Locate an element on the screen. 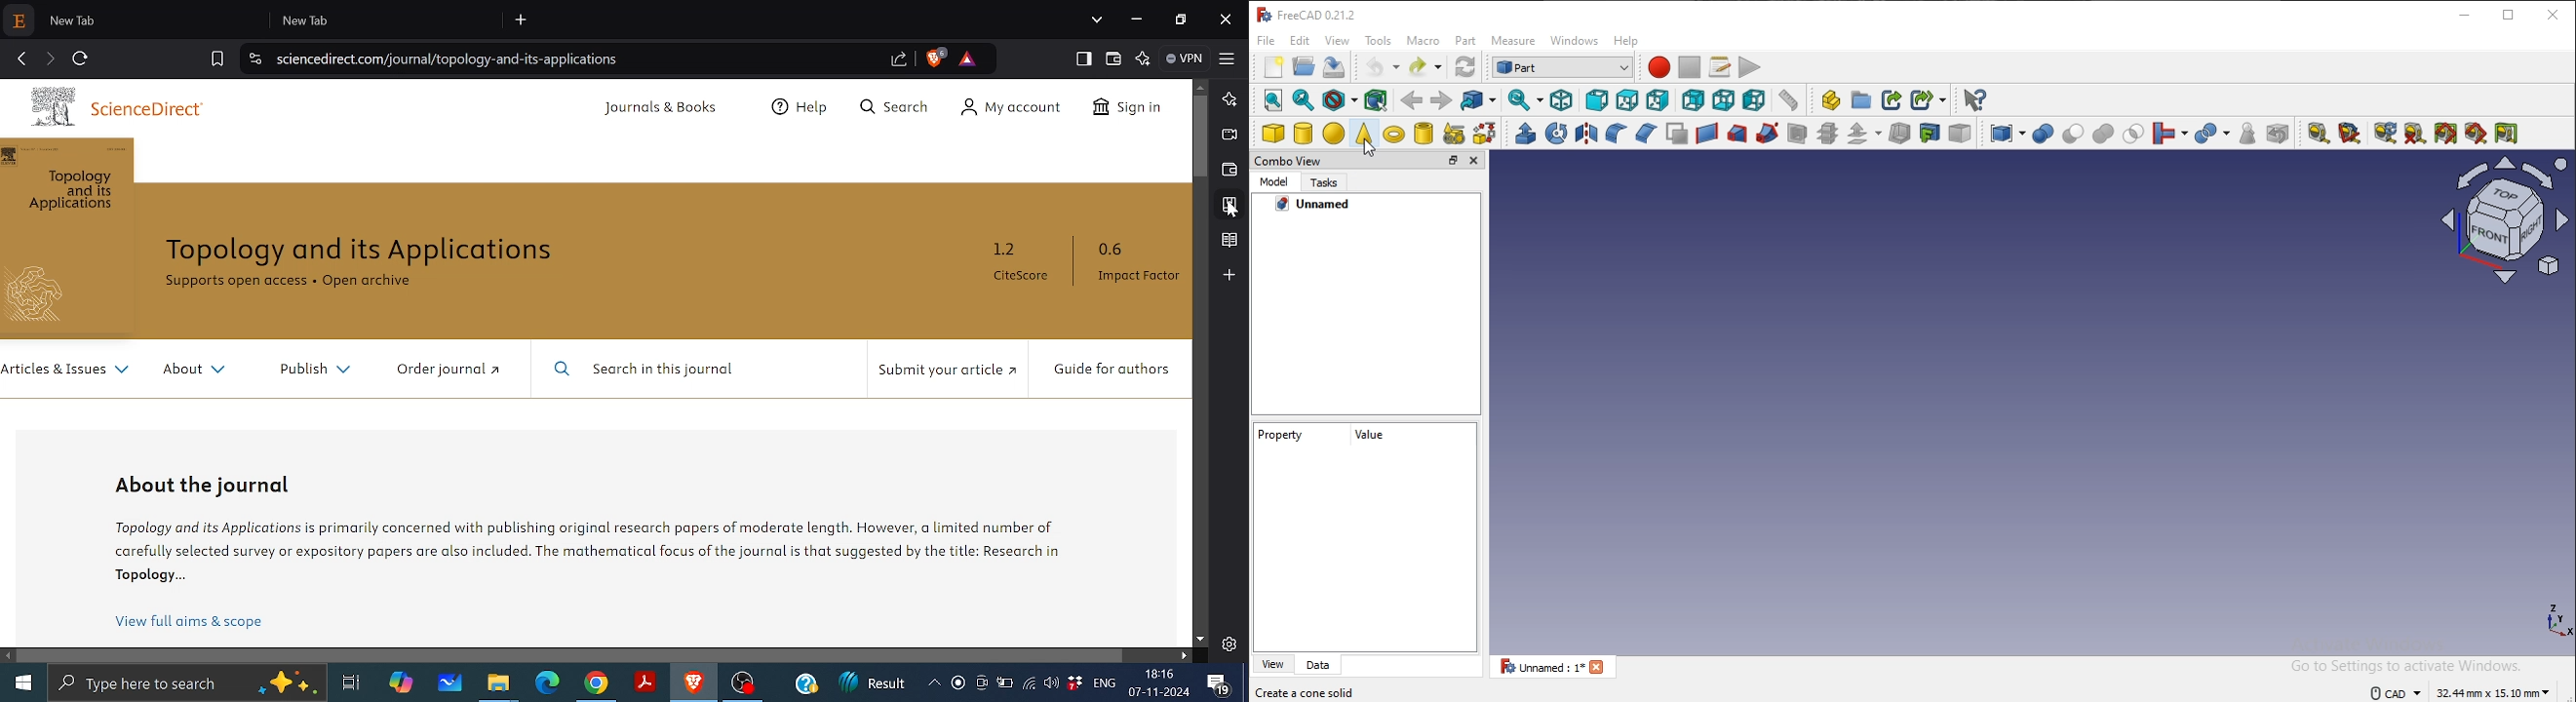  minimize is located at coordinates (2462, 15).